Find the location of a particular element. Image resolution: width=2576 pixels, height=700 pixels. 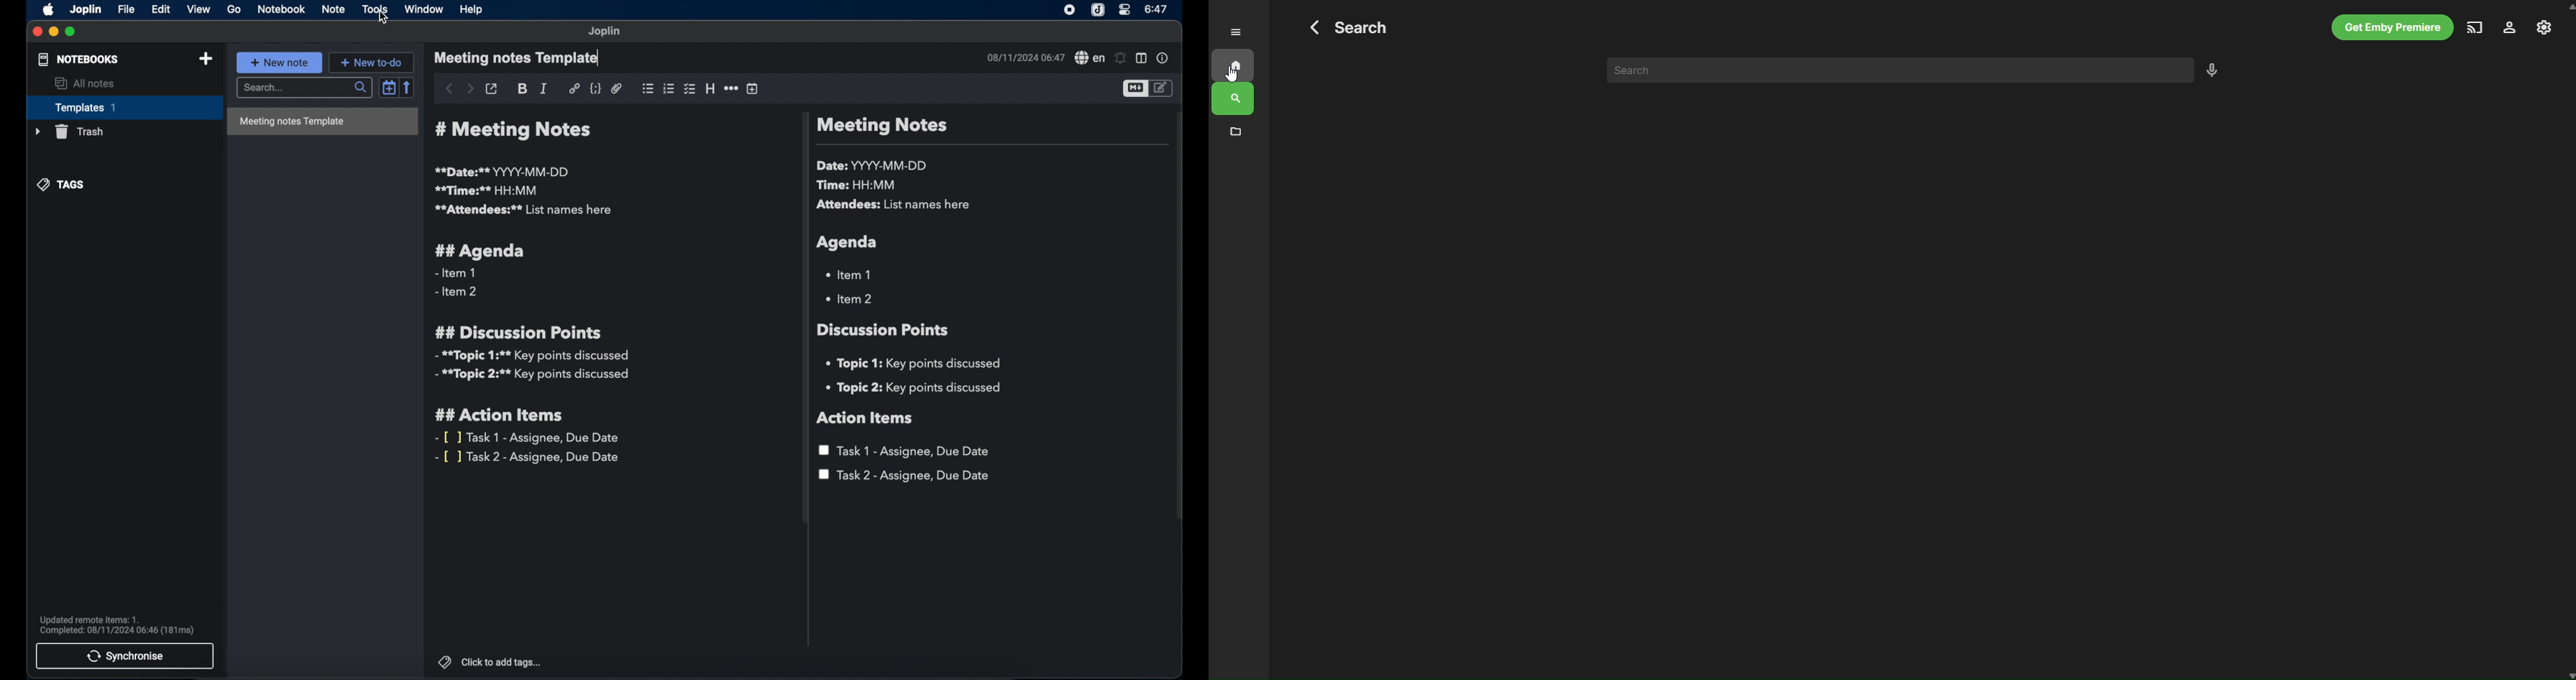

notebook is located at coordinates (281, 10).